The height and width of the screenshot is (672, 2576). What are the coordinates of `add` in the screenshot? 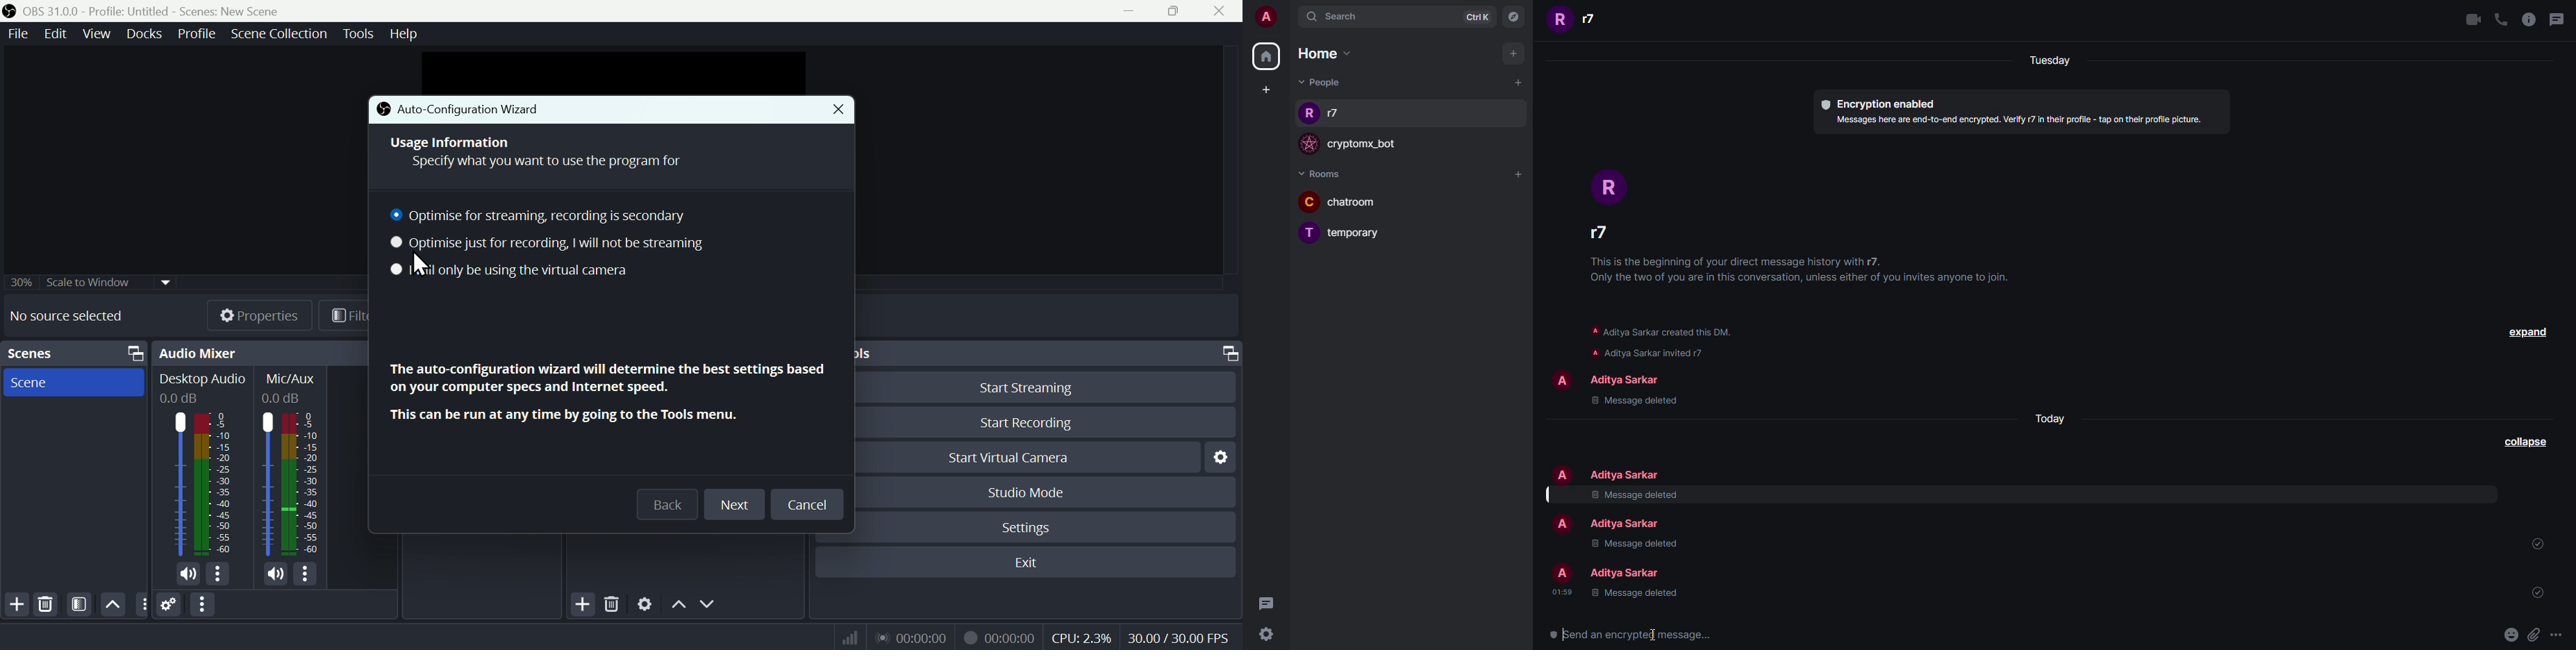 It's located at (1518, 83).